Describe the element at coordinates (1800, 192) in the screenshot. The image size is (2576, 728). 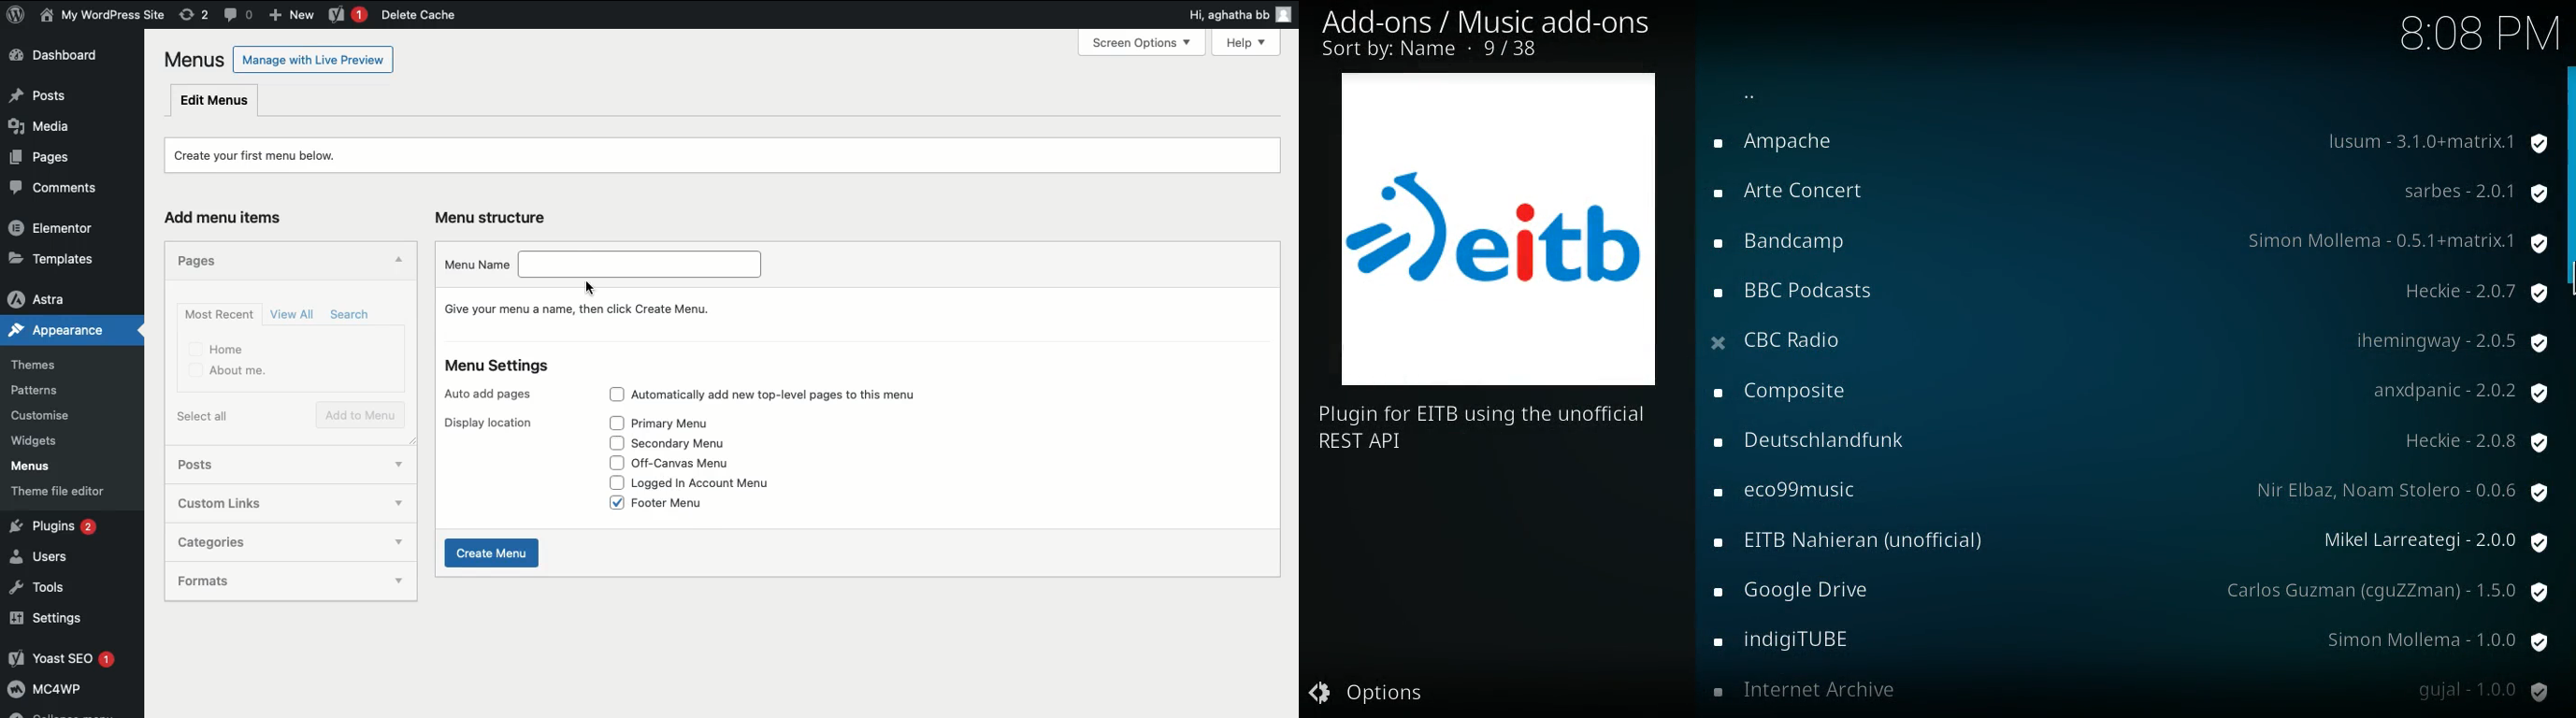
I see `add-ons` at that location.